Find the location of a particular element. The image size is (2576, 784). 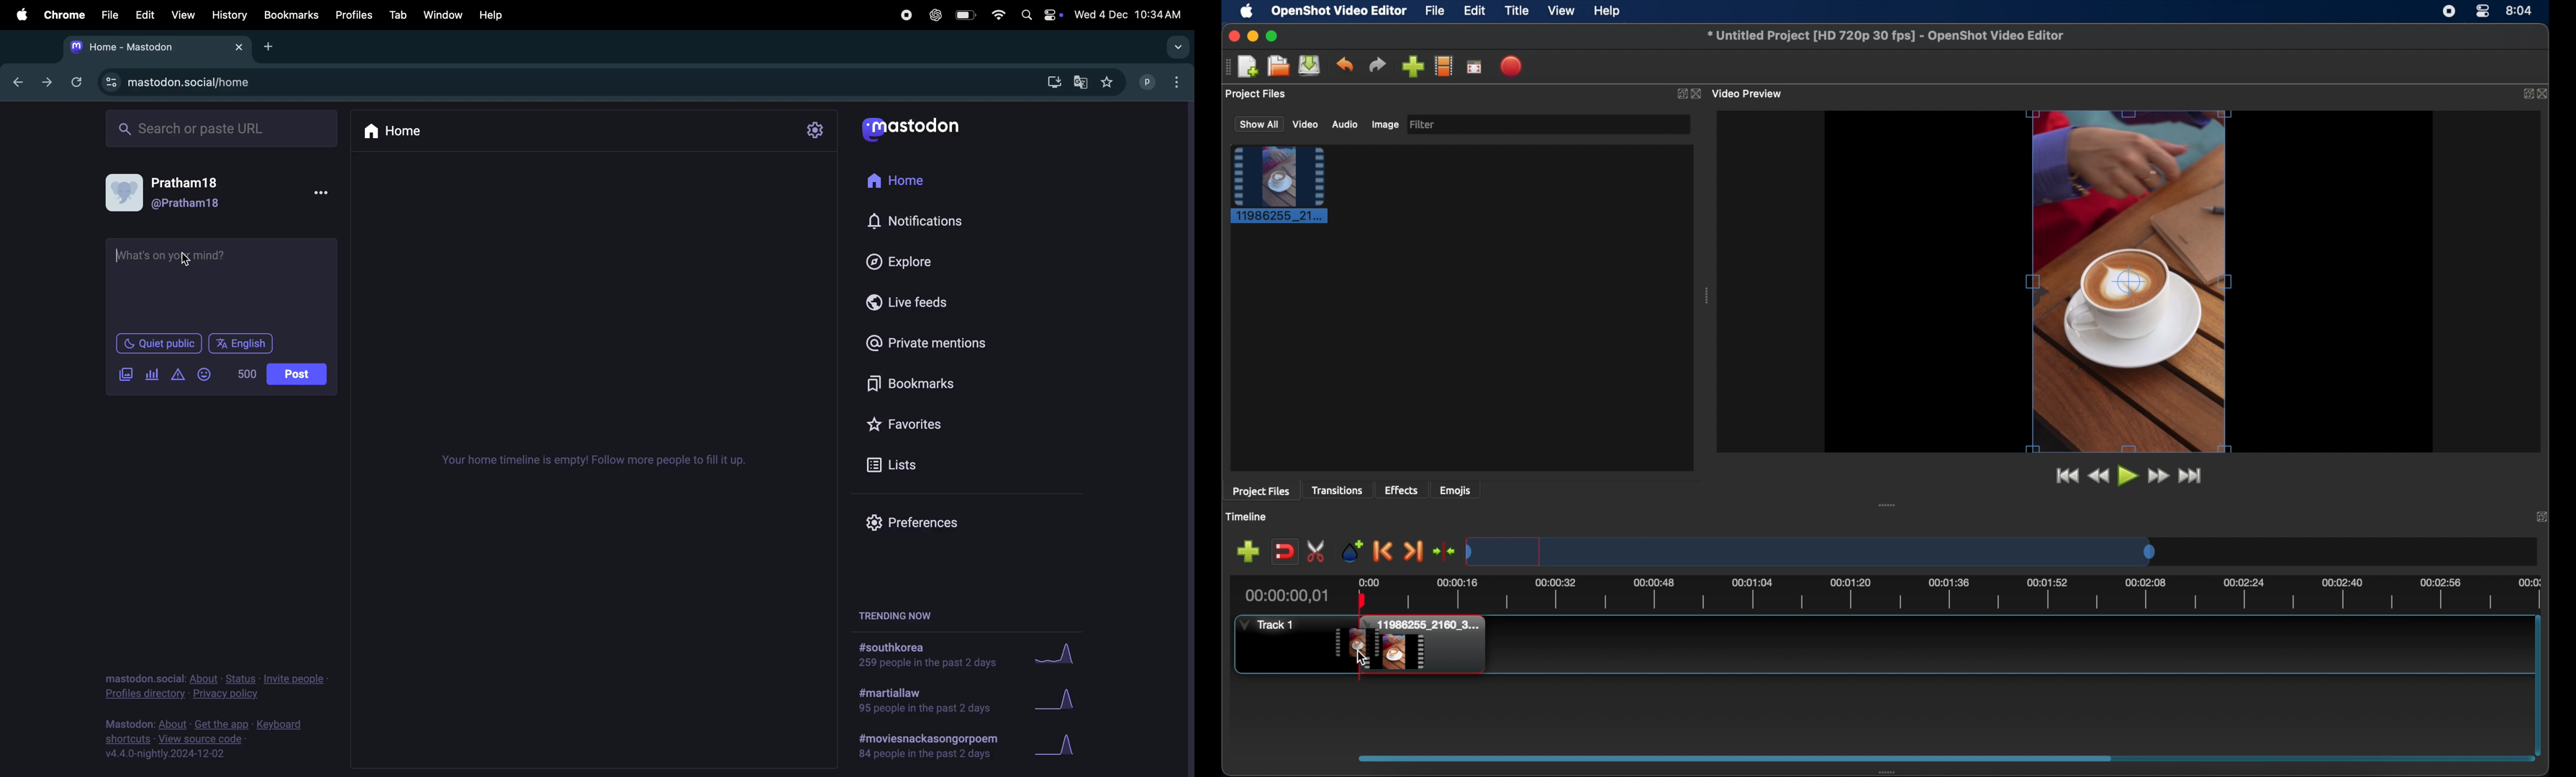

project files is located at coordinates (1257, 94).